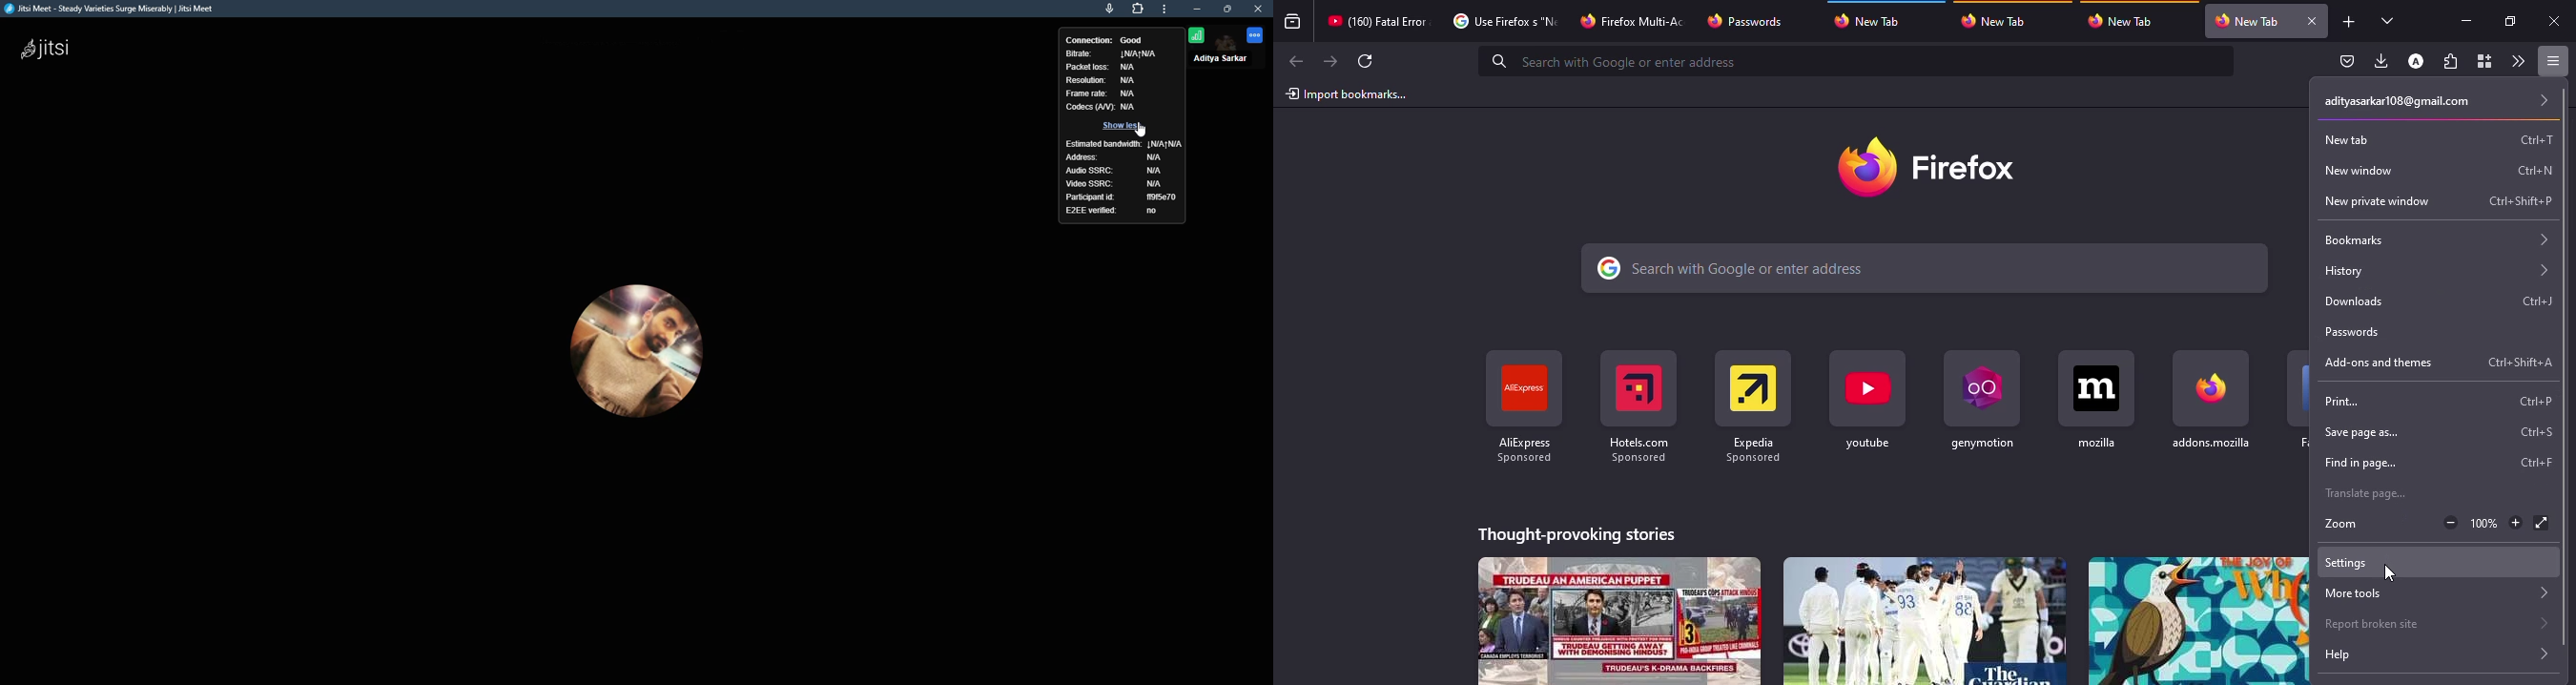 The height and width of the screenshot is (700, 2576). What do you see at coordinates (1088, 66) in the screenshot?
I see `packet loss` at bounding box center [1088, 66].